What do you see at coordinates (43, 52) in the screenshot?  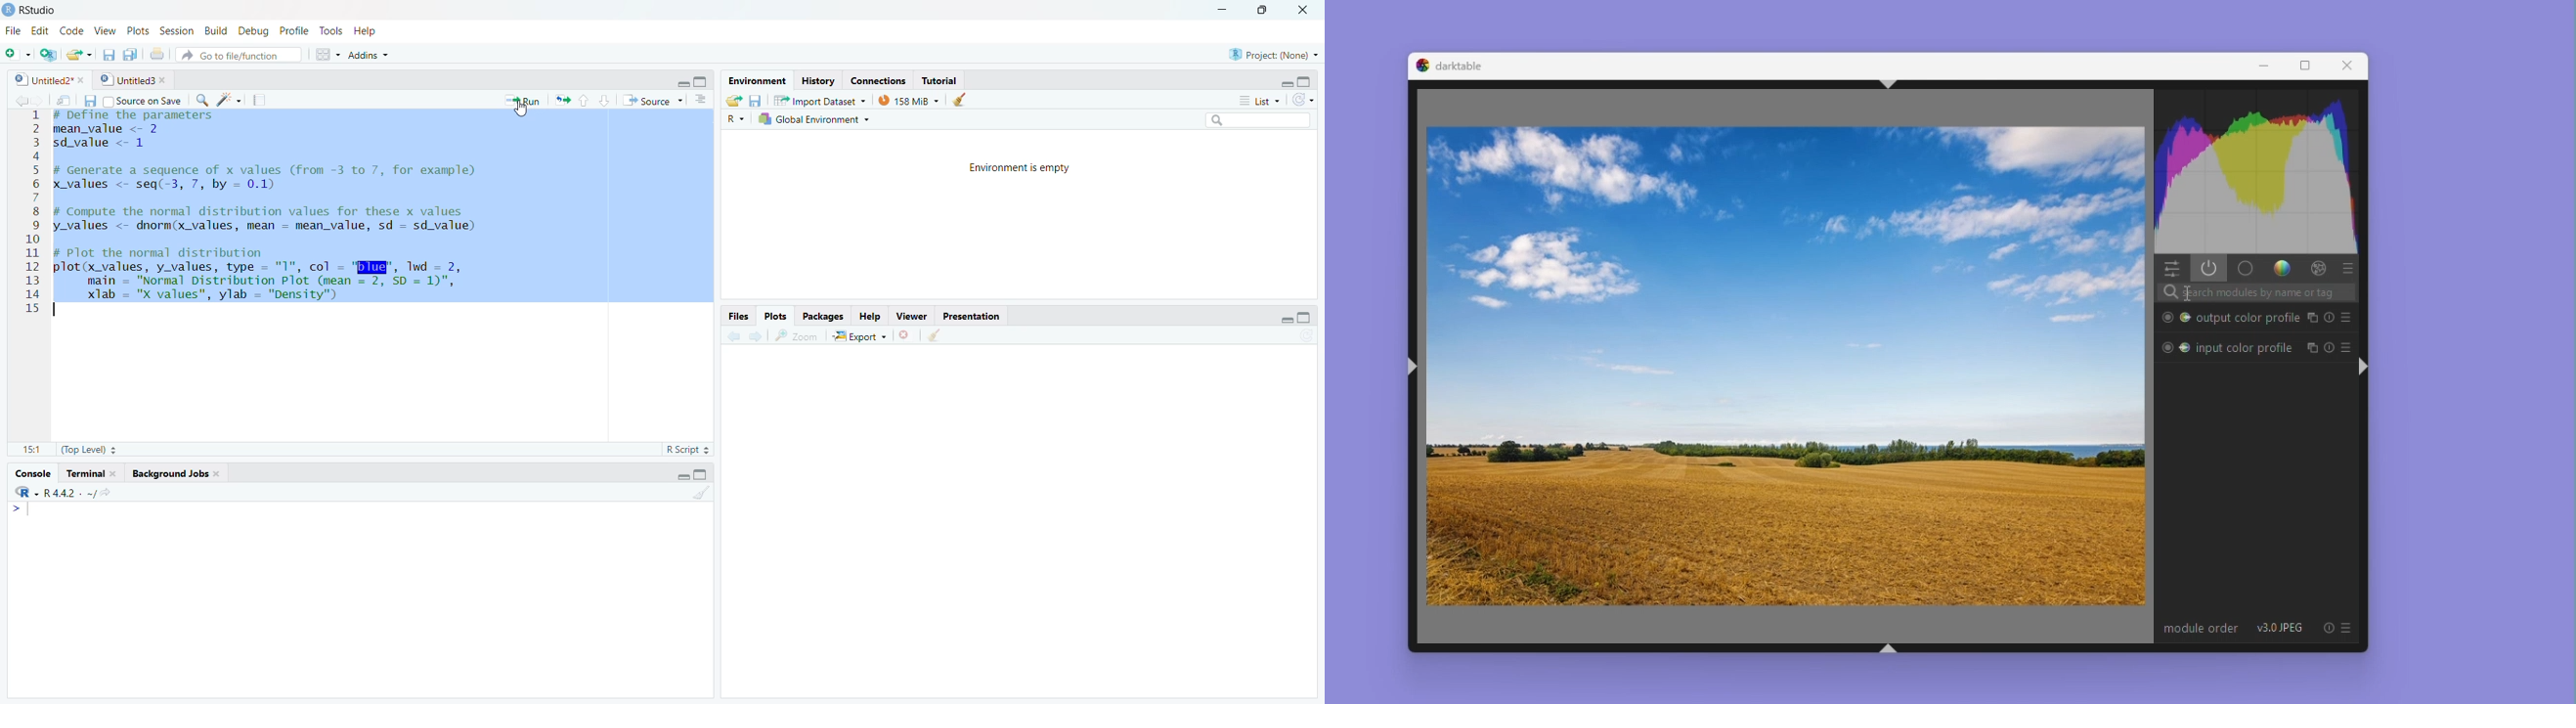 I see `create project` at bounding box center [43, 52].